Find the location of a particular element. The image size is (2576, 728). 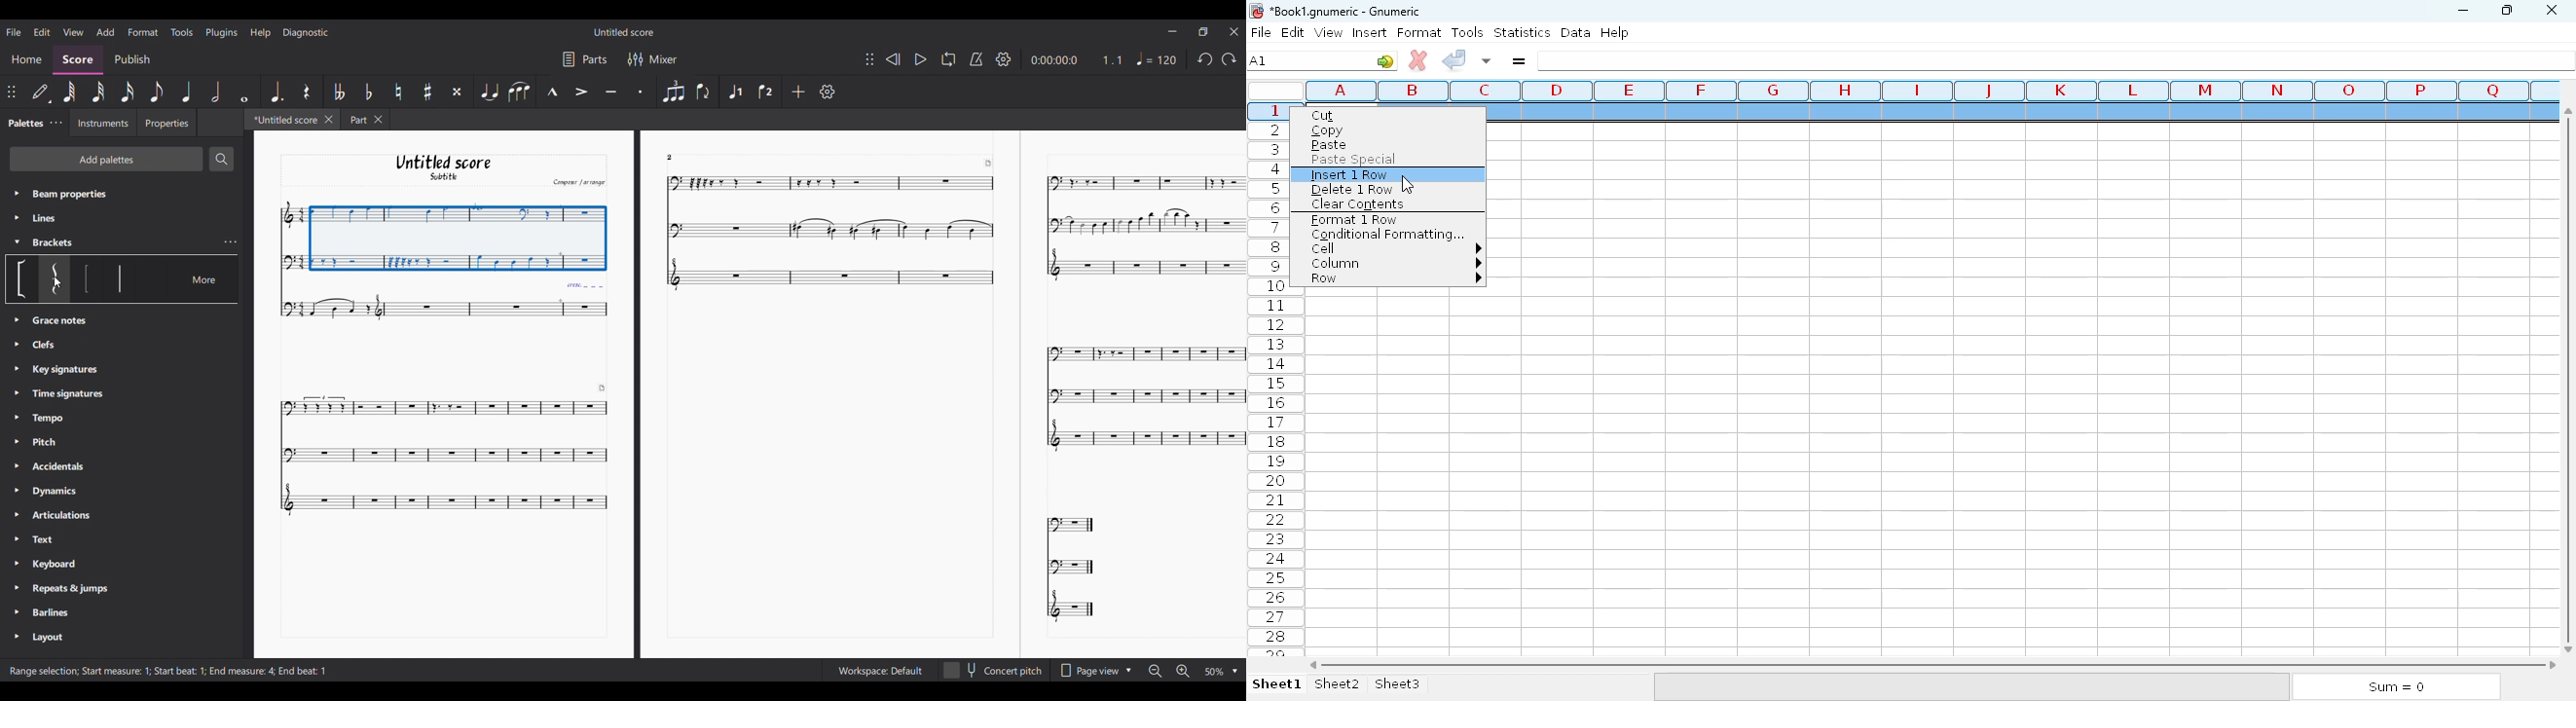

view is located at coordinates (1329, 32).